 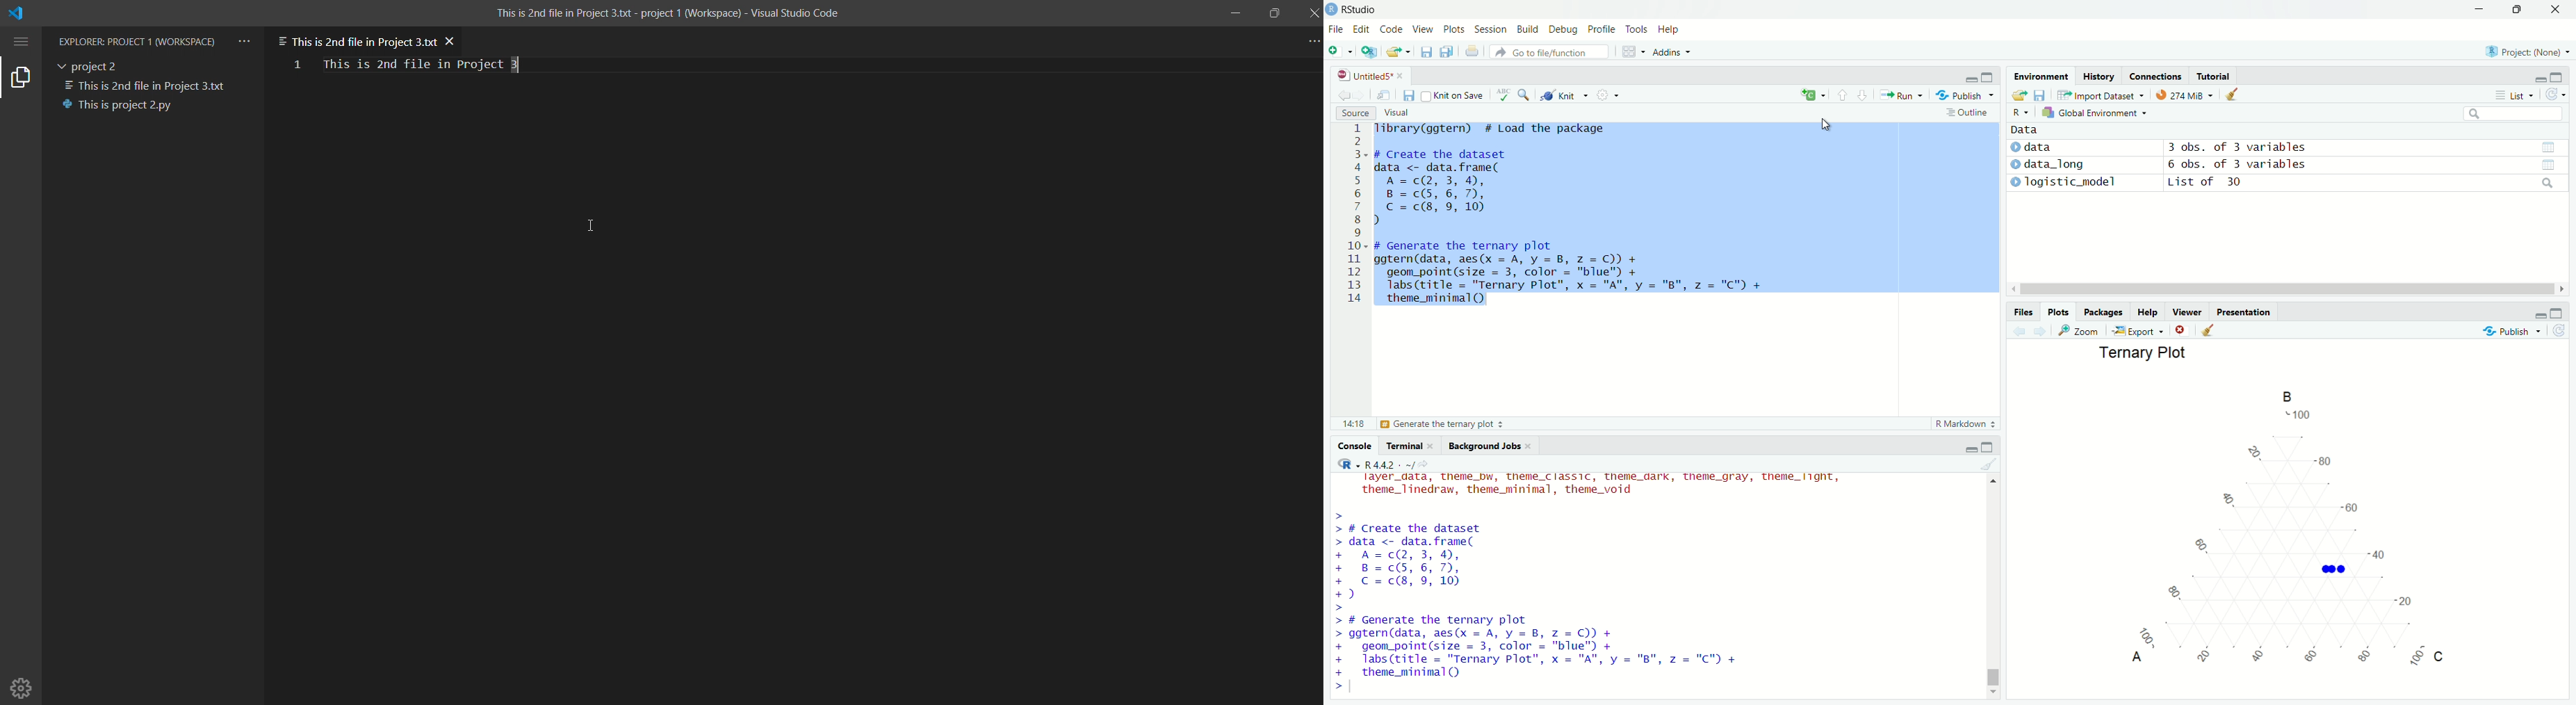 What do you see at coordinates (424, 65) in the screenshot?
I see `This is 2nd file in Project 3` at bounding box center [424, 65].